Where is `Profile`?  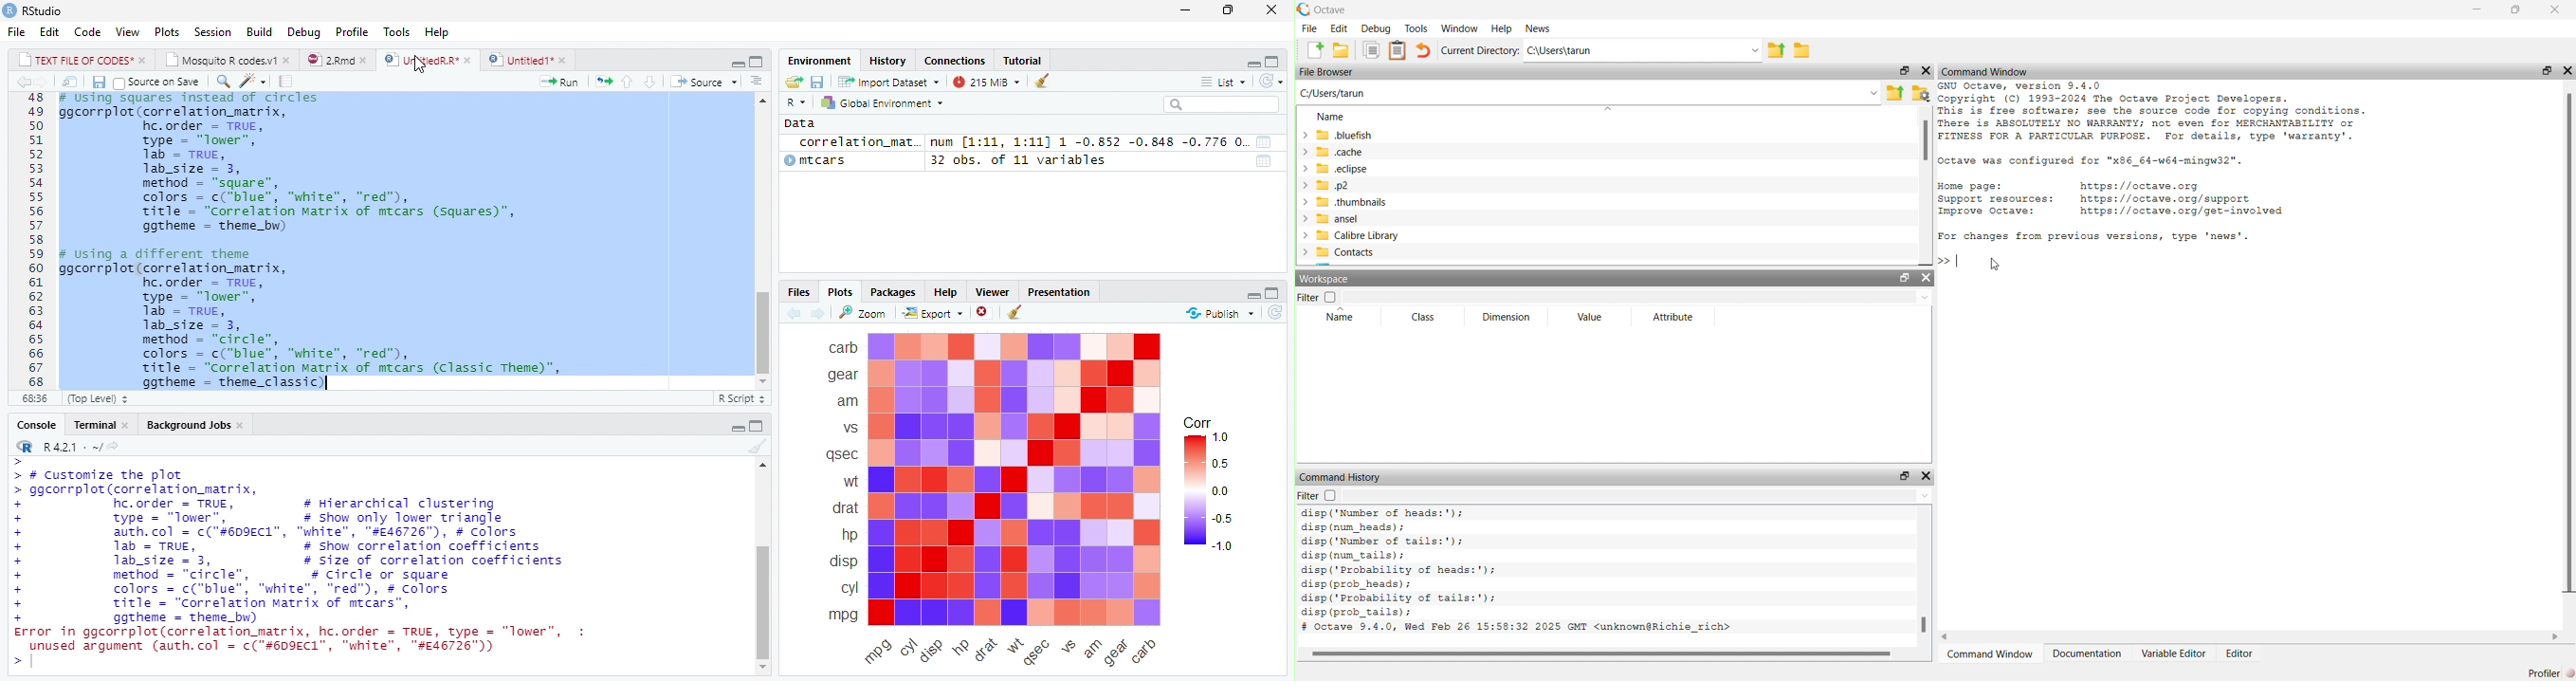 Profile is located at coordinates (351, 31).